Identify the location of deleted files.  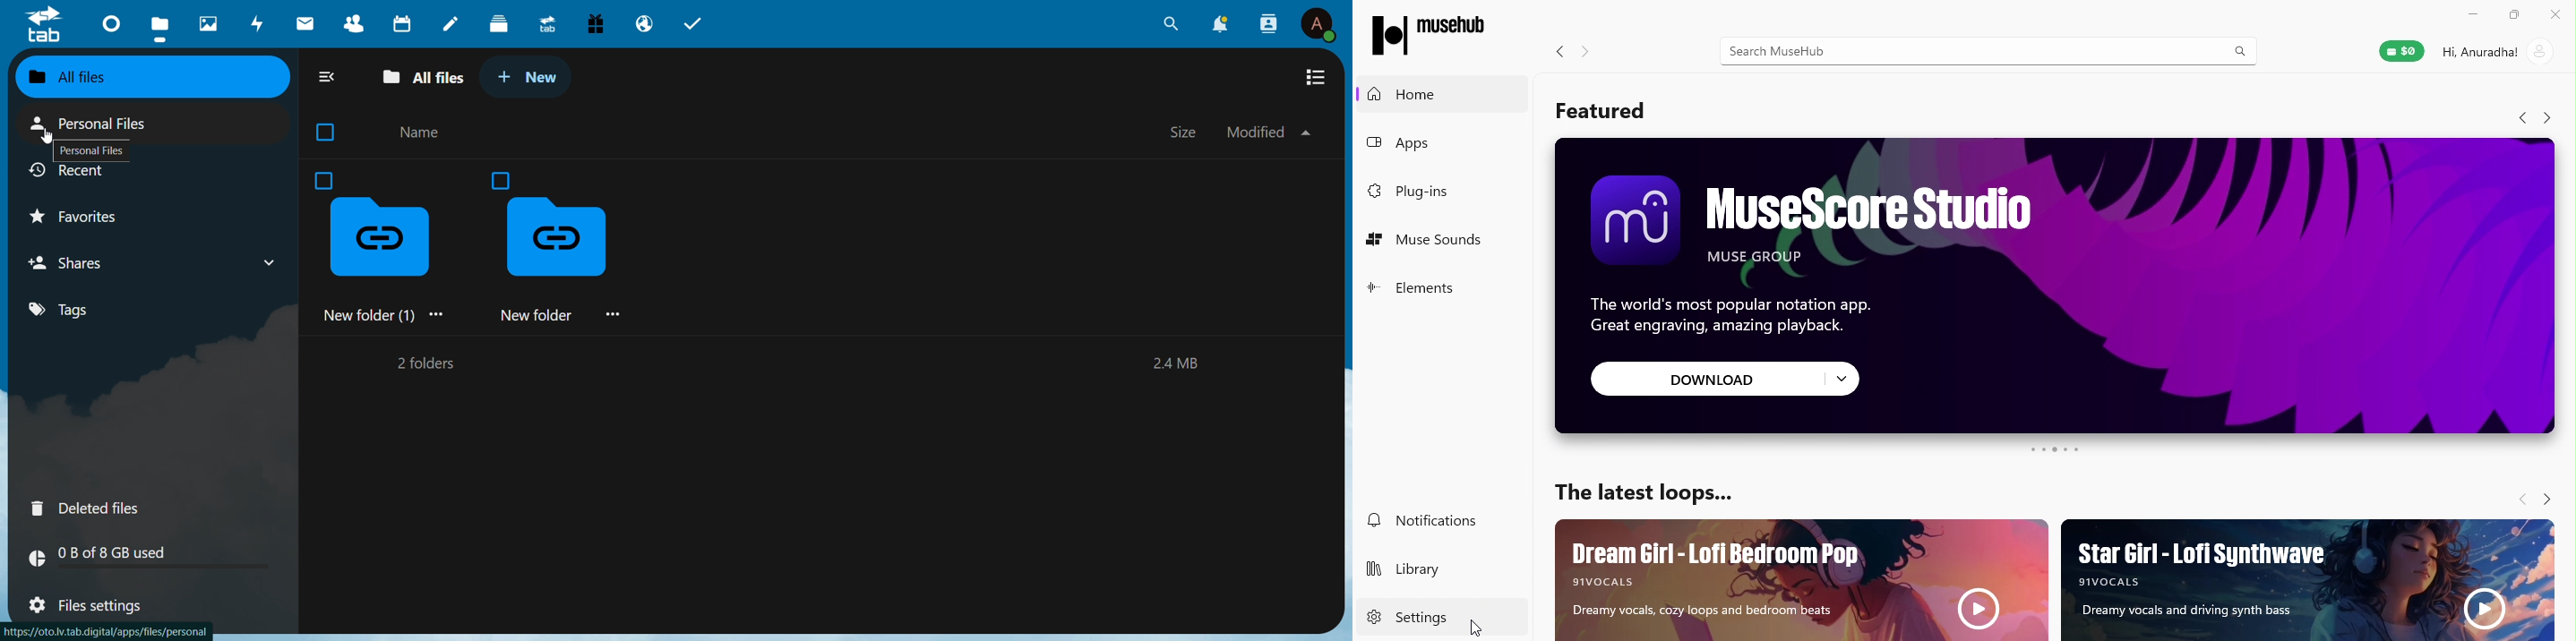
(87, 507).